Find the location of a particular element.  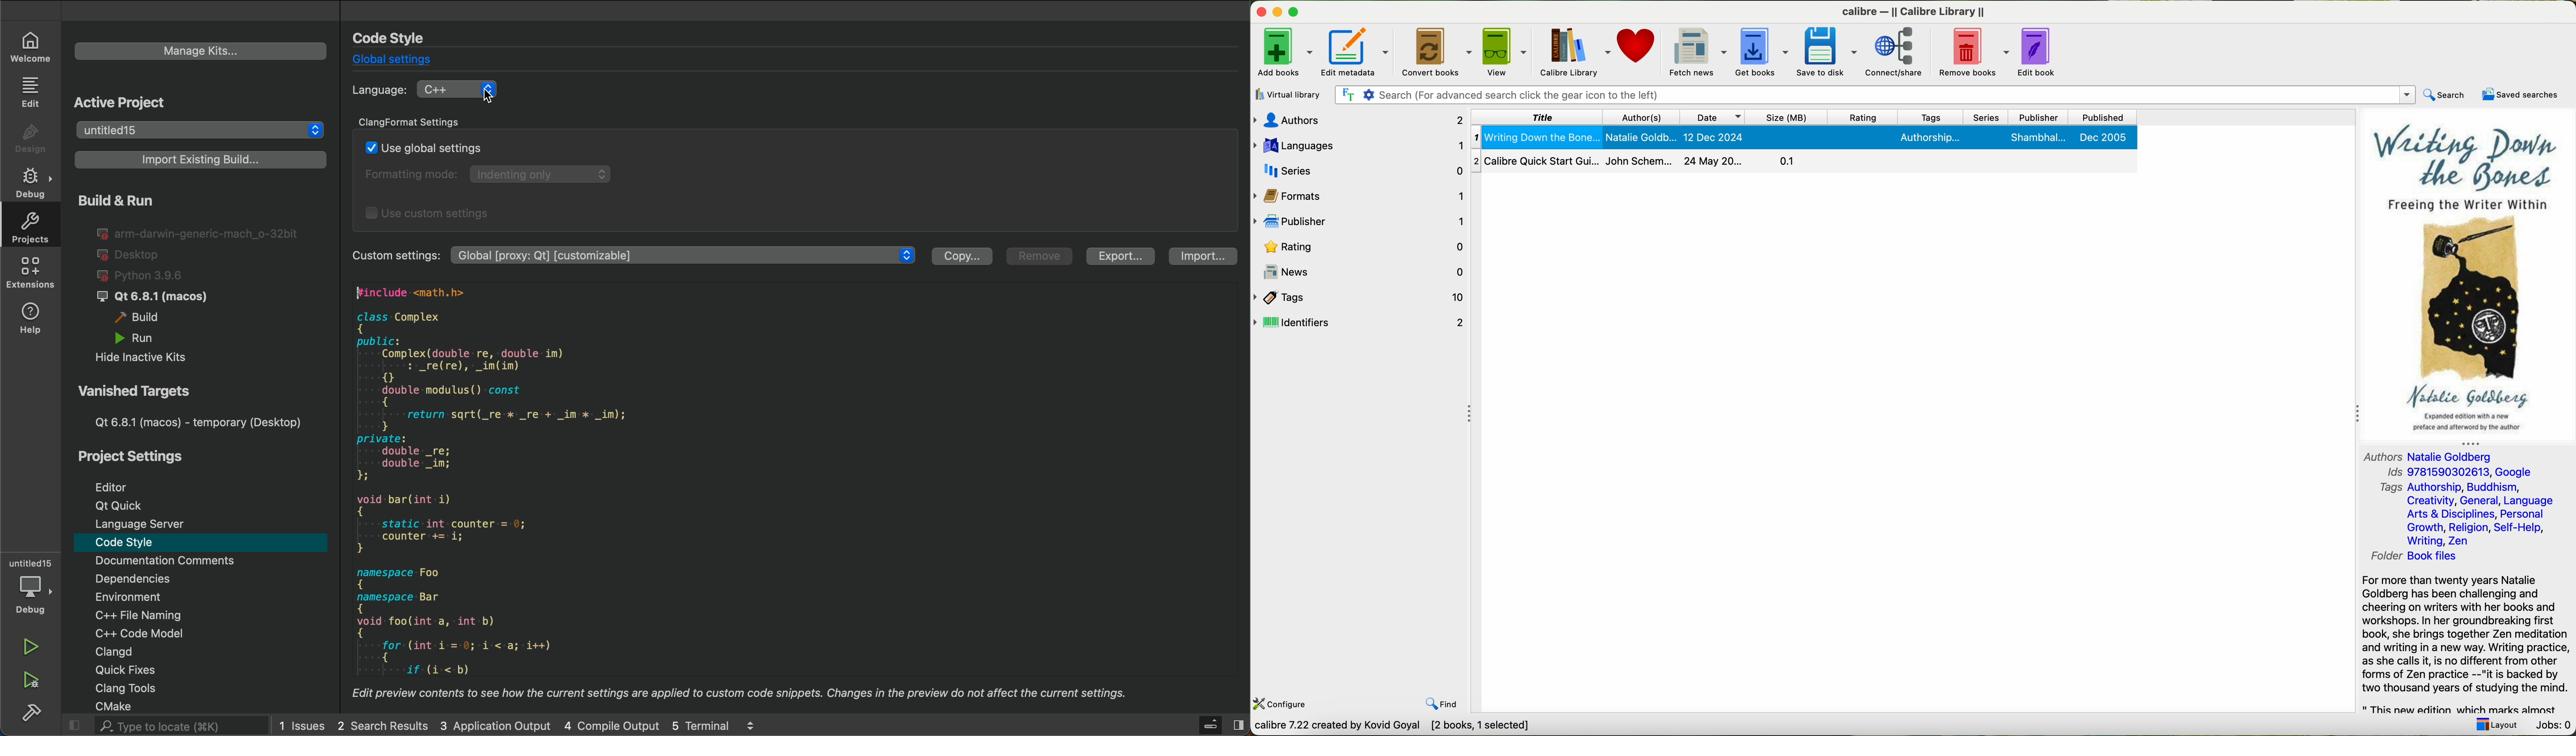

find is located at coordinates (1443, 703).